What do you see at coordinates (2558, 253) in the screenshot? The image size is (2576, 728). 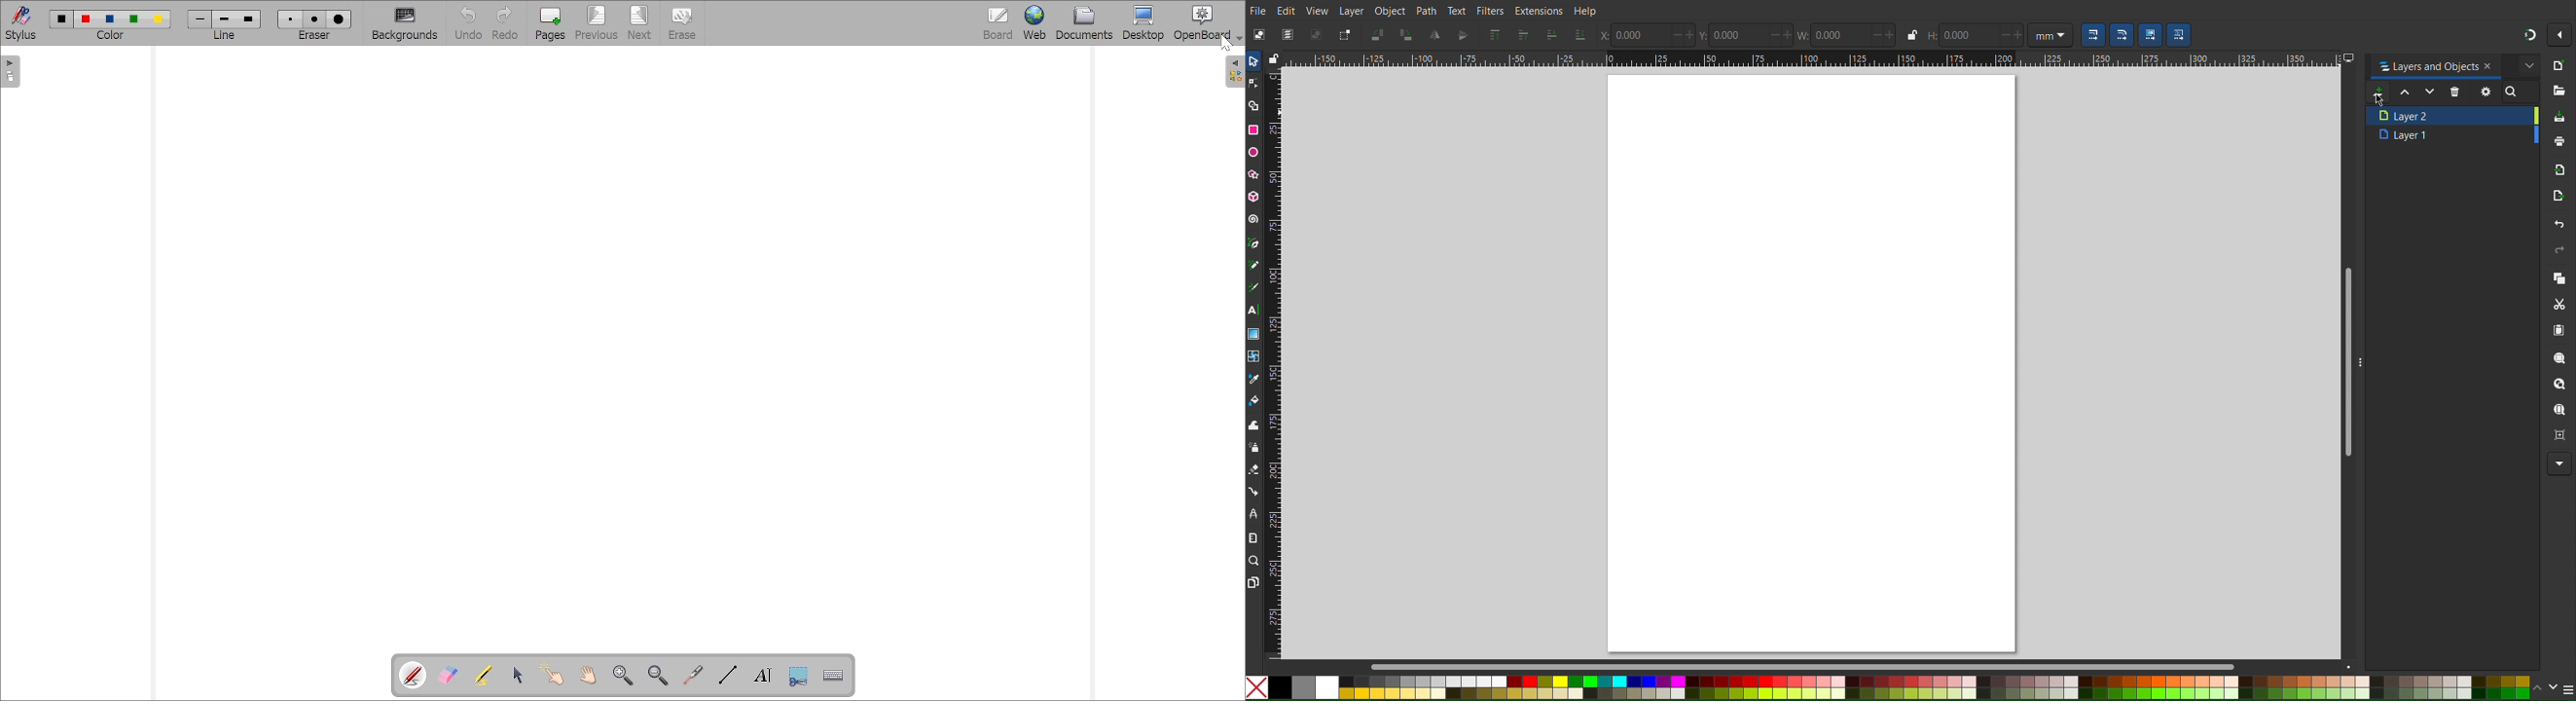 I see `Redo` at bounding box center [2558, 253].